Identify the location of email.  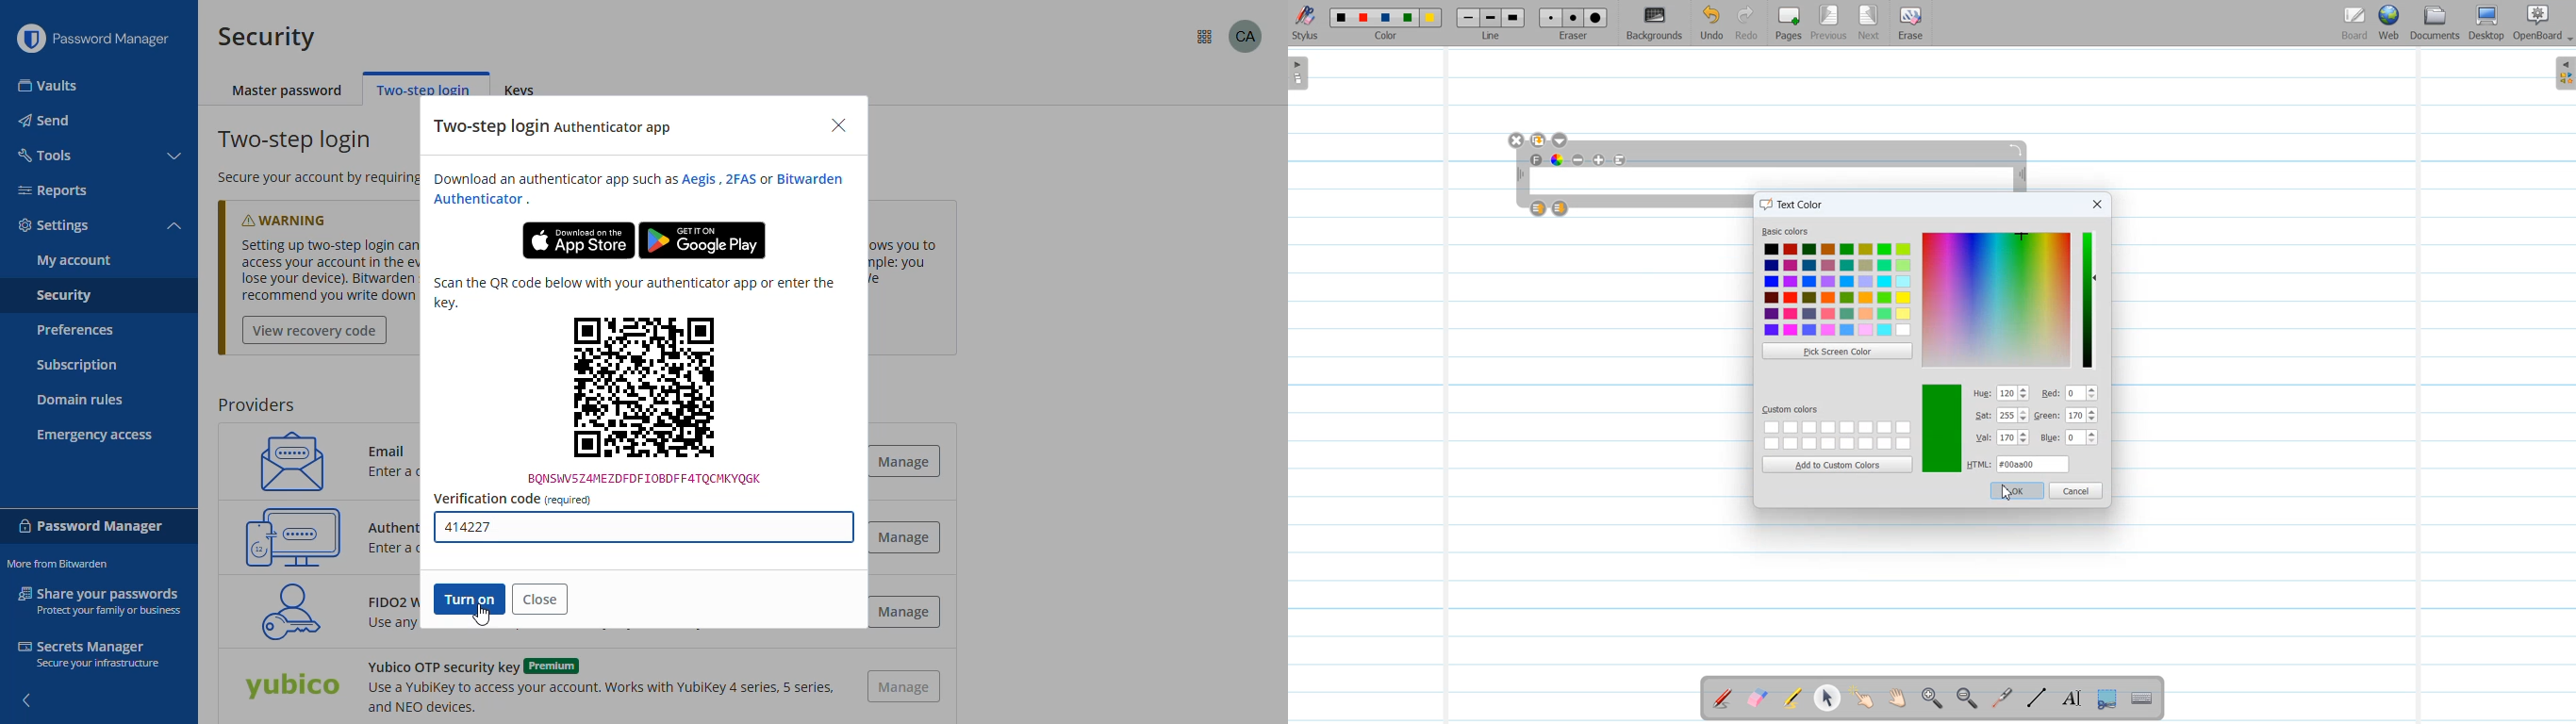
(286, 460).